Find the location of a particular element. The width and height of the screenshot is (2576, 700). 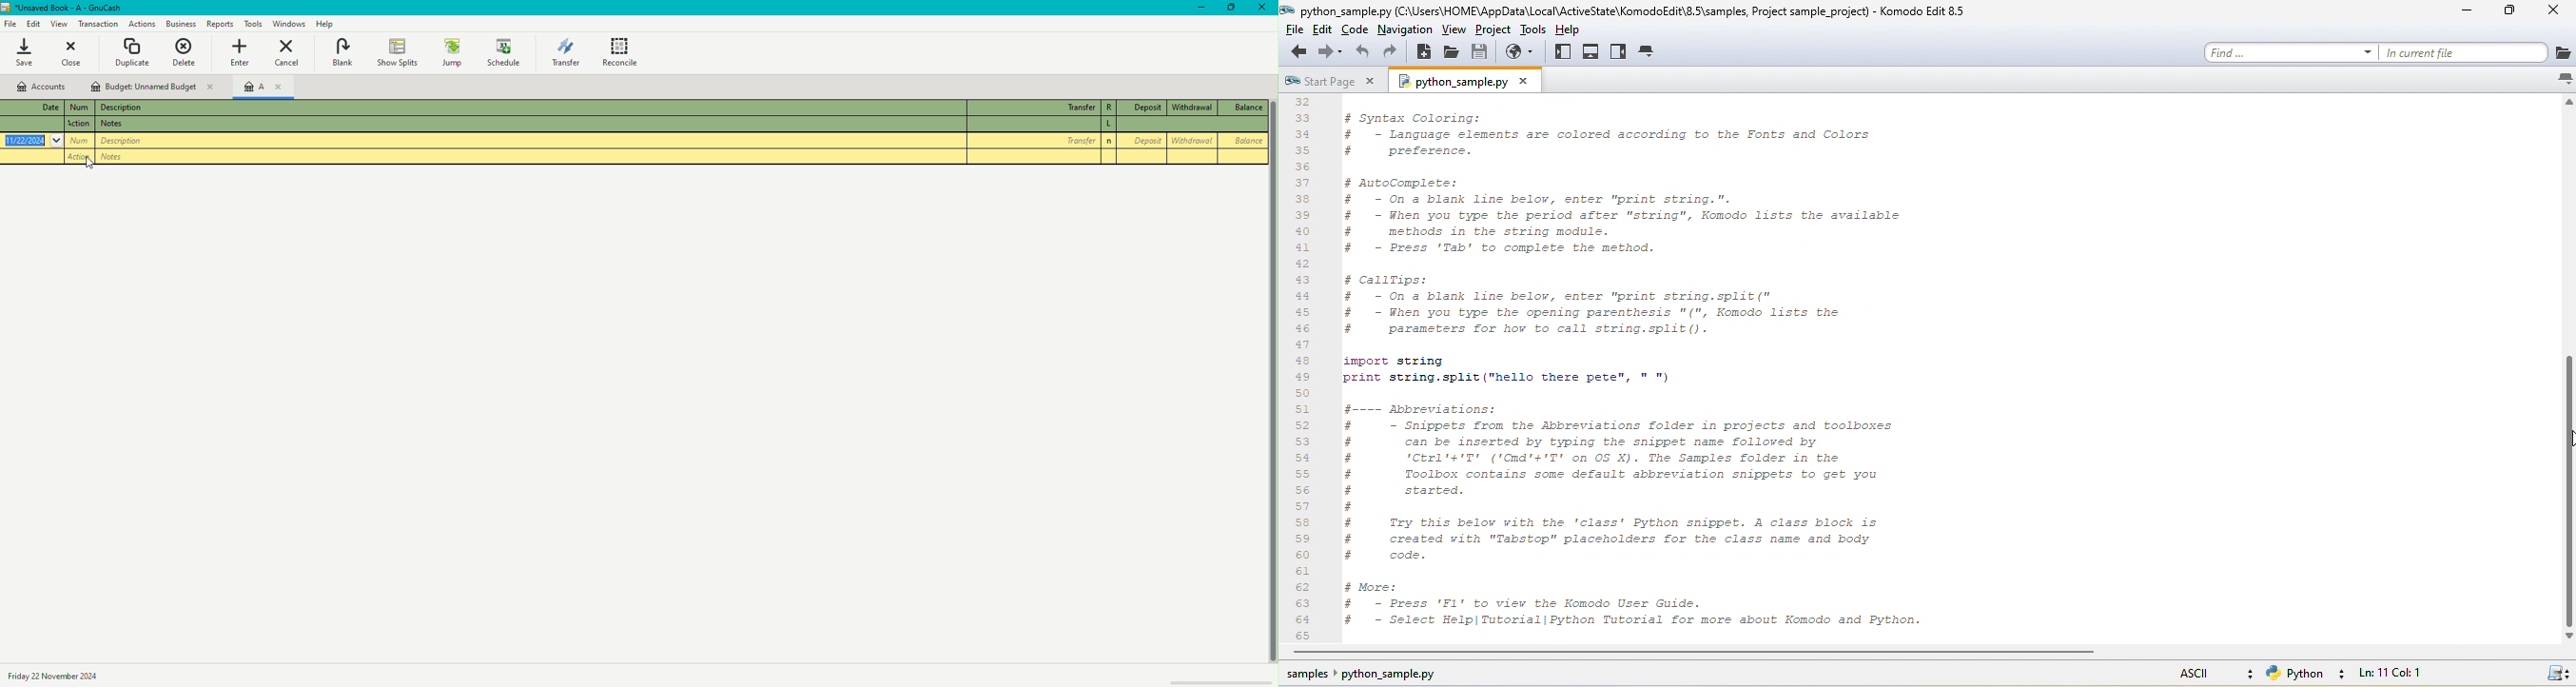

L is located at coordinates (1110, 123).